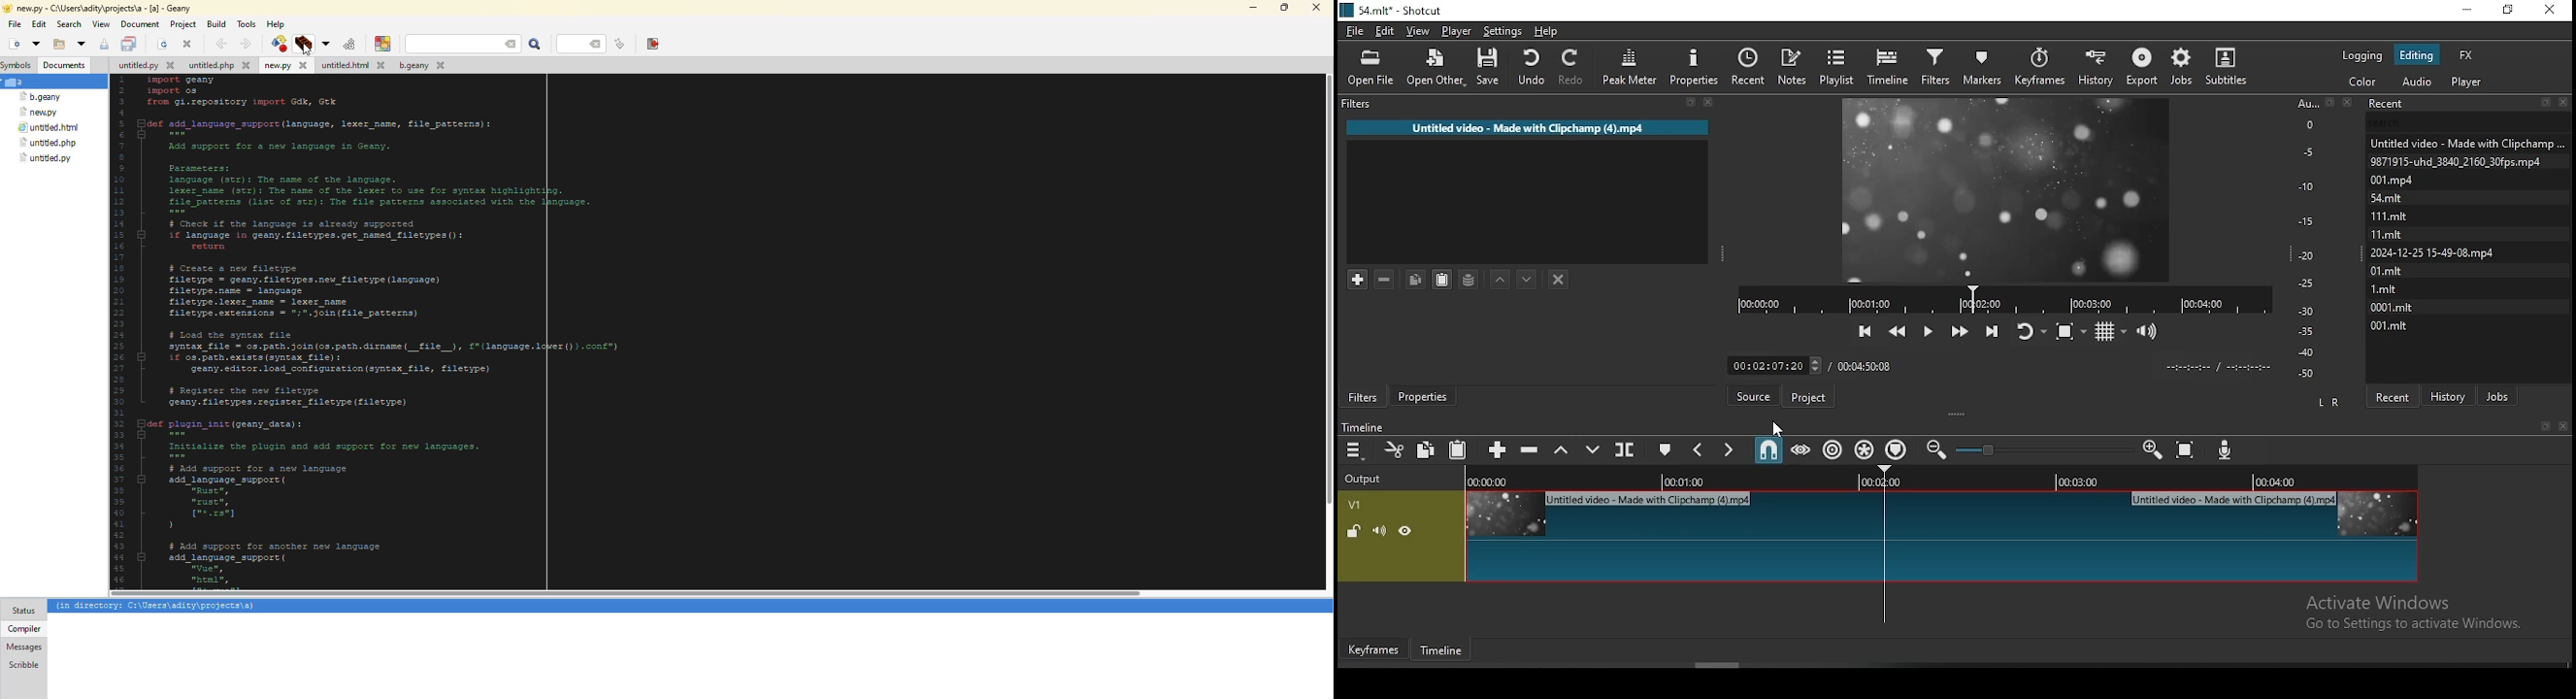 Image resolution: width=2576 pixels, height=700 pixels. Describe the element at coordinates (1356, 31) in the screenshot. I see `file` at that location.